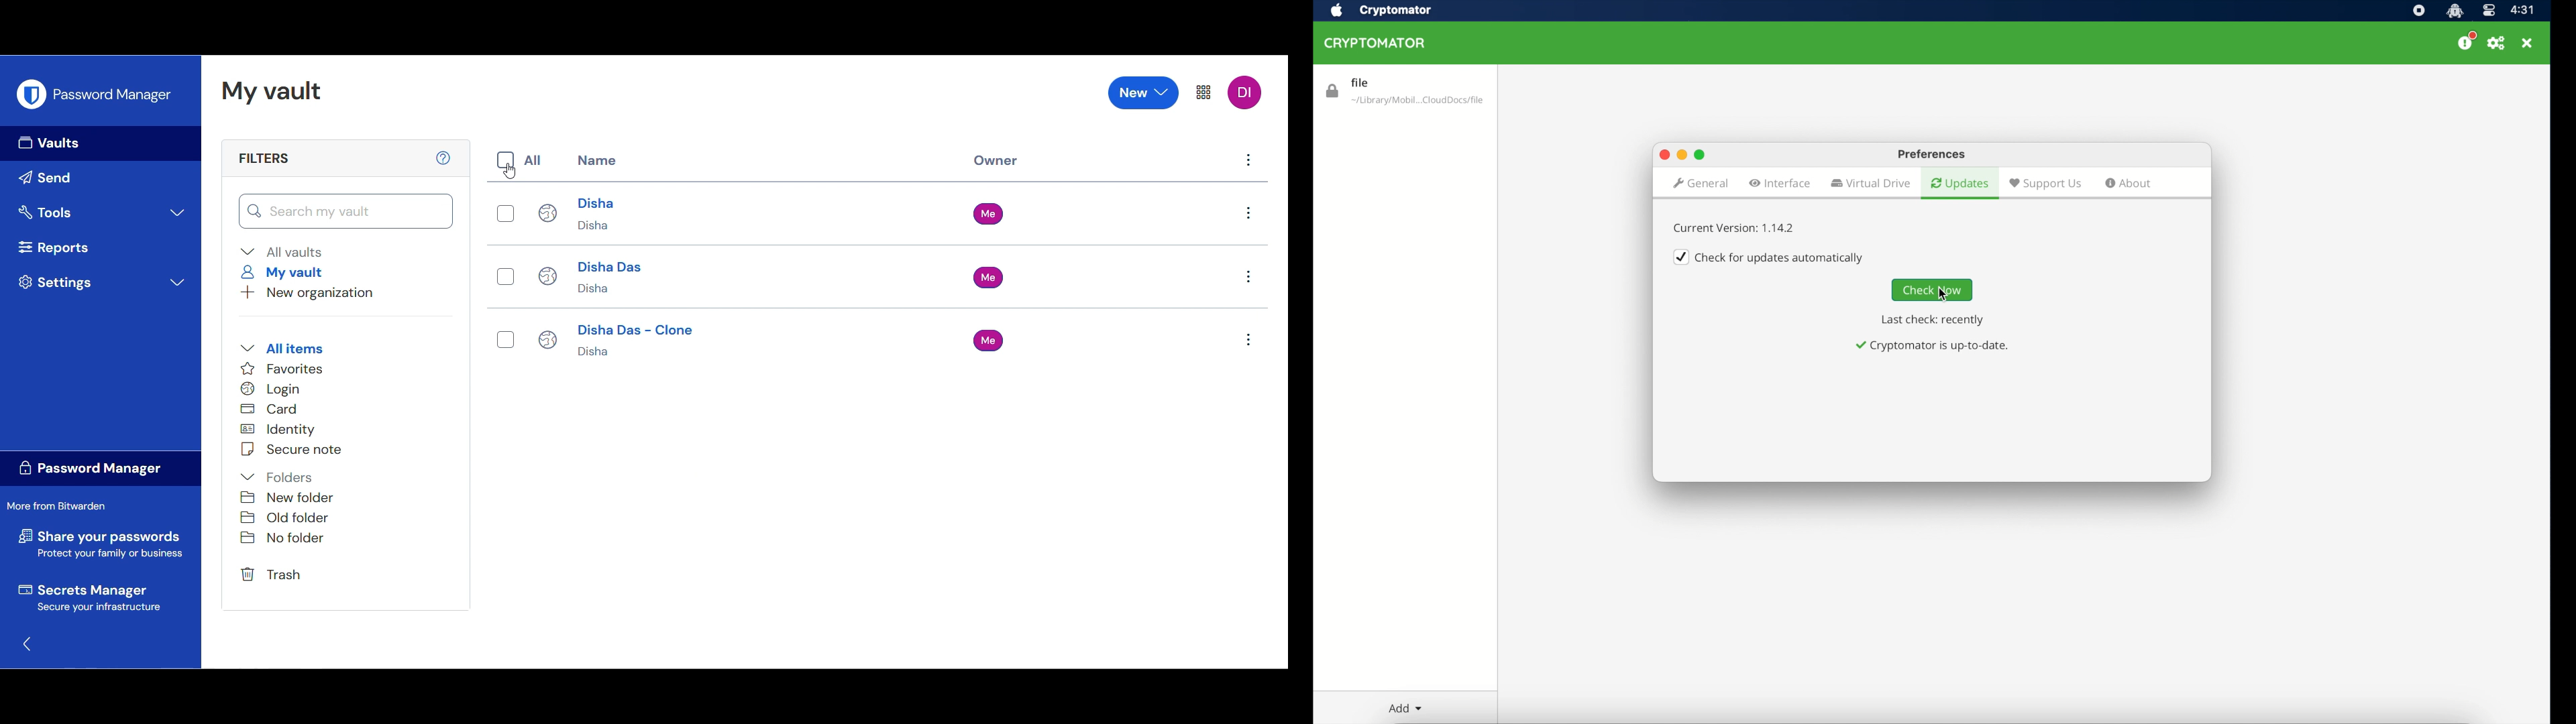 This screenshot has height=728, width=2576. What do you see at coordinates (996, 162) in the screenshot?
I see `Owner column` at bounding box center [996, 162].